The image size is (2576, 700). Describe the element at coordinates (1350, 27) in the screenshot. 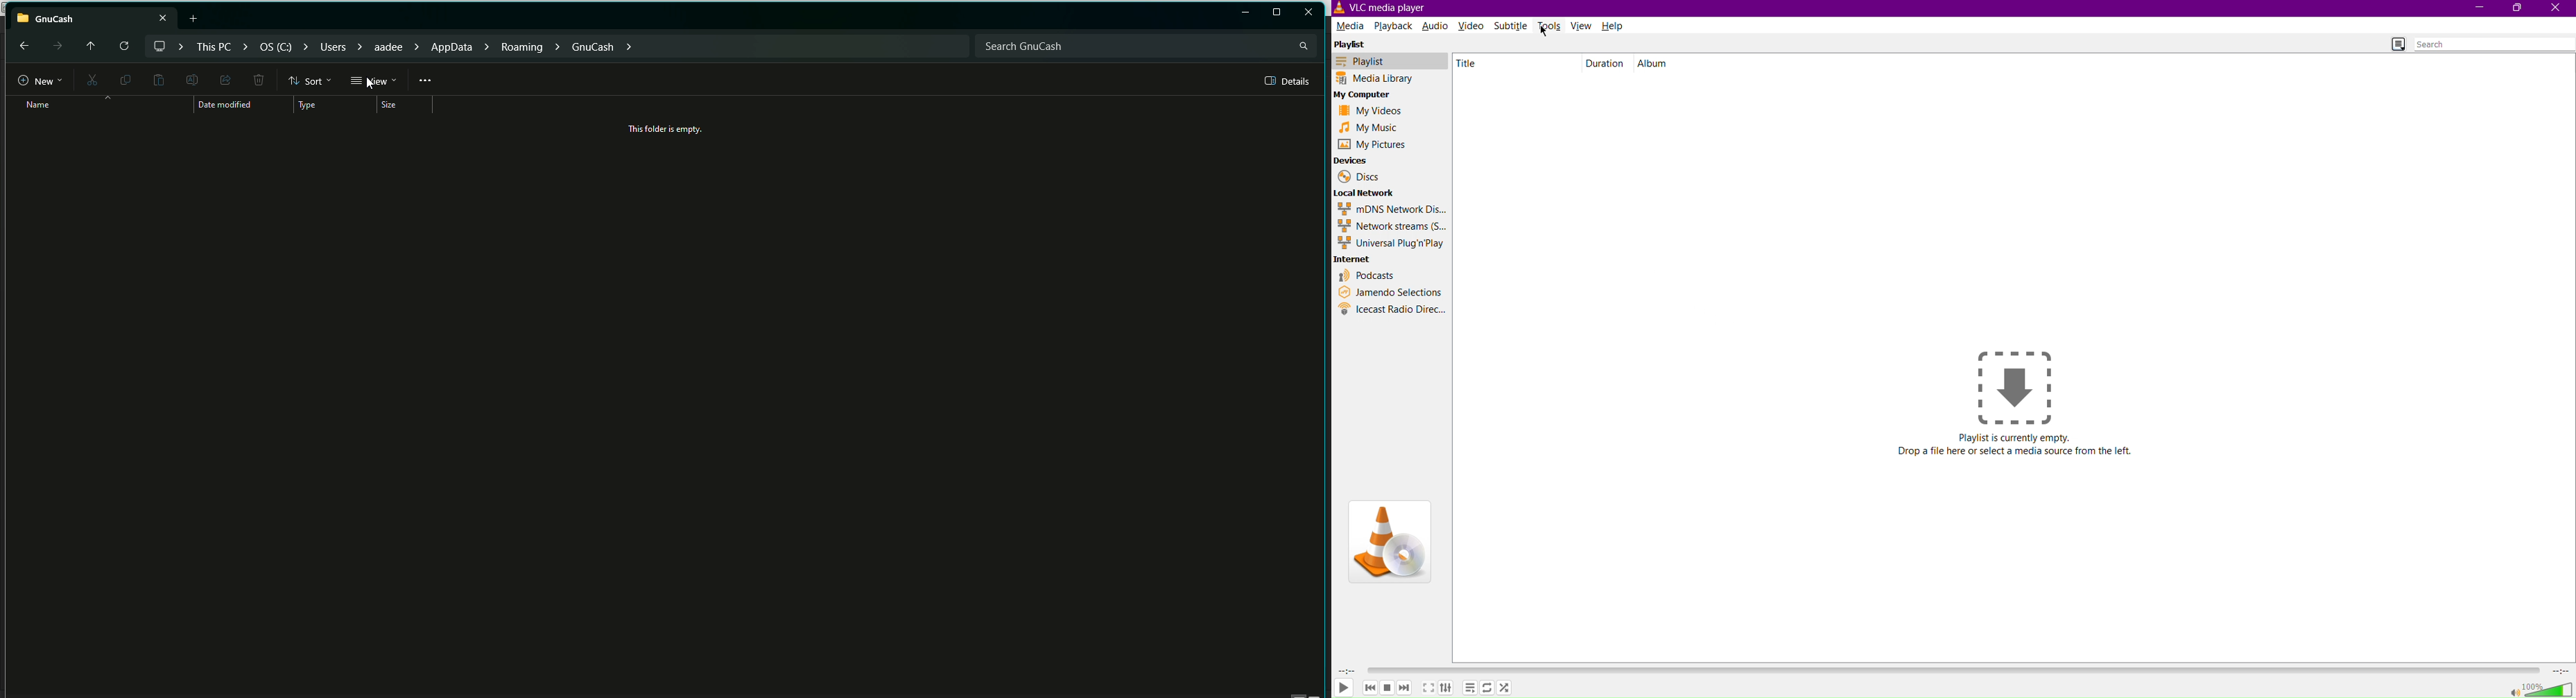

I see `Media` at that location.